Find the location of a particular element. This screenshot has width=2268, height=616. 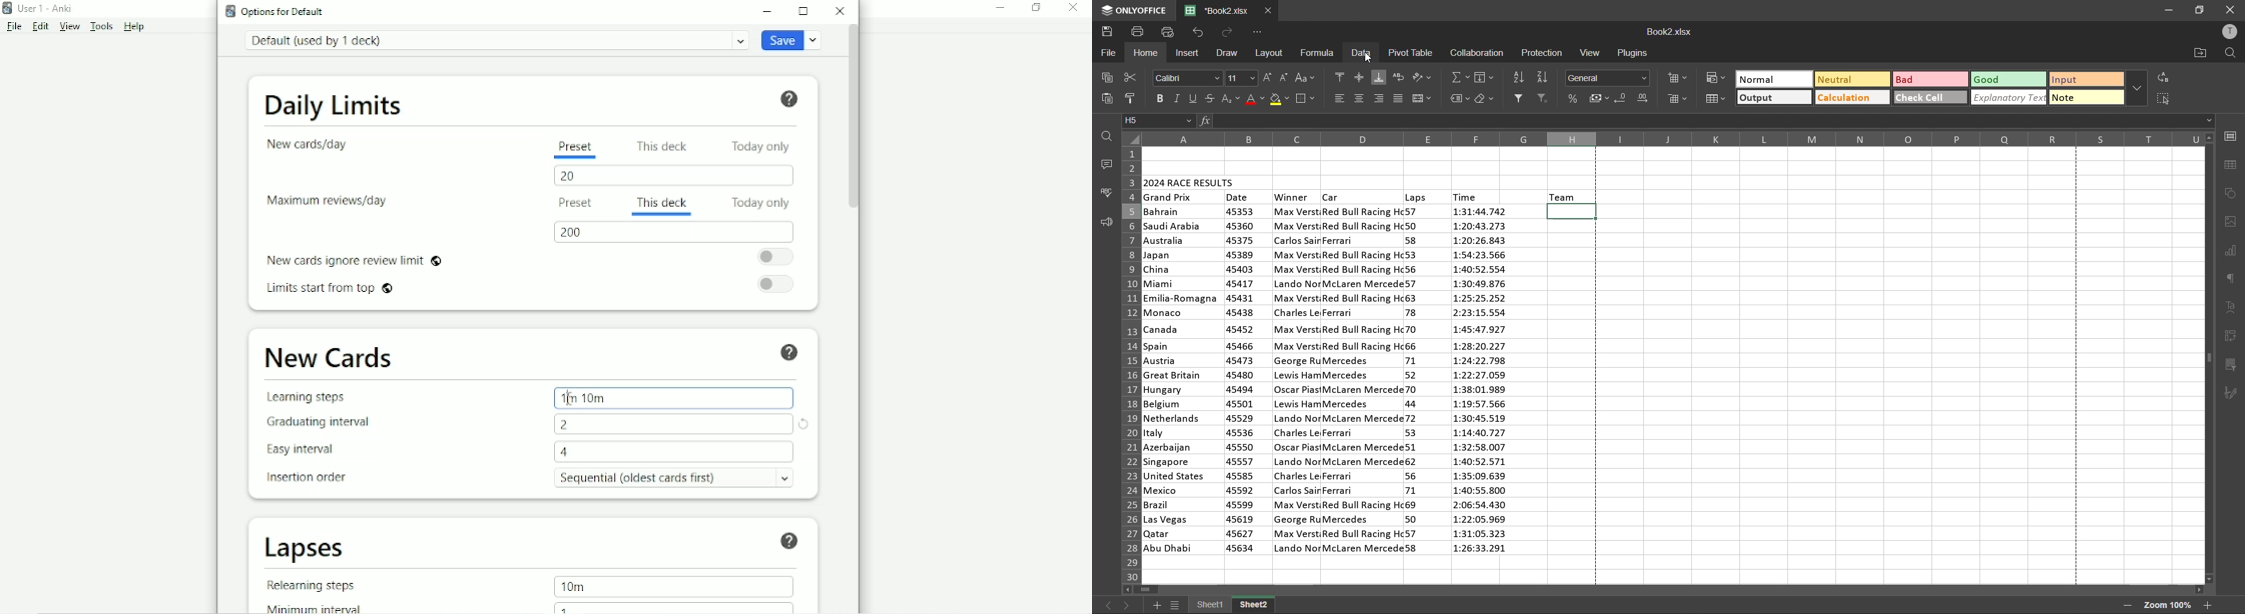

2024 race results is located at coordinates (1191, 181).